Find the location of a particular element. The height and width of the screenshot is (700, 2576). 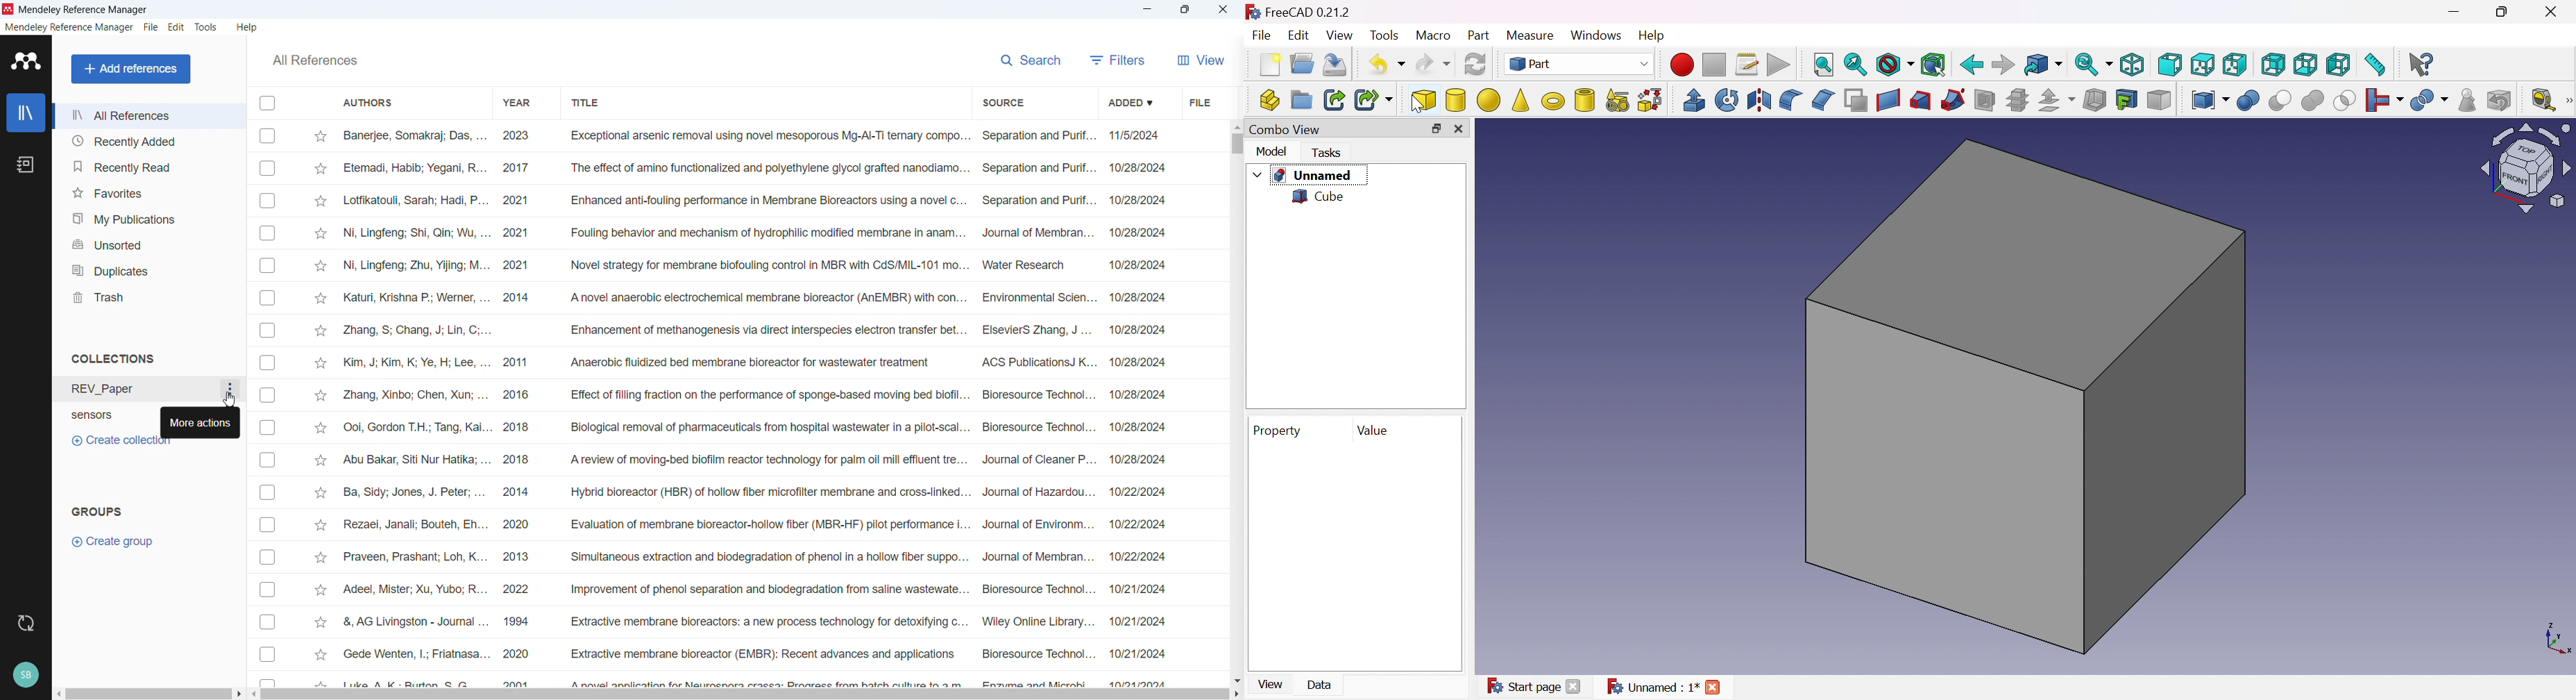

Color per face is located at coordinates (2160, 100).